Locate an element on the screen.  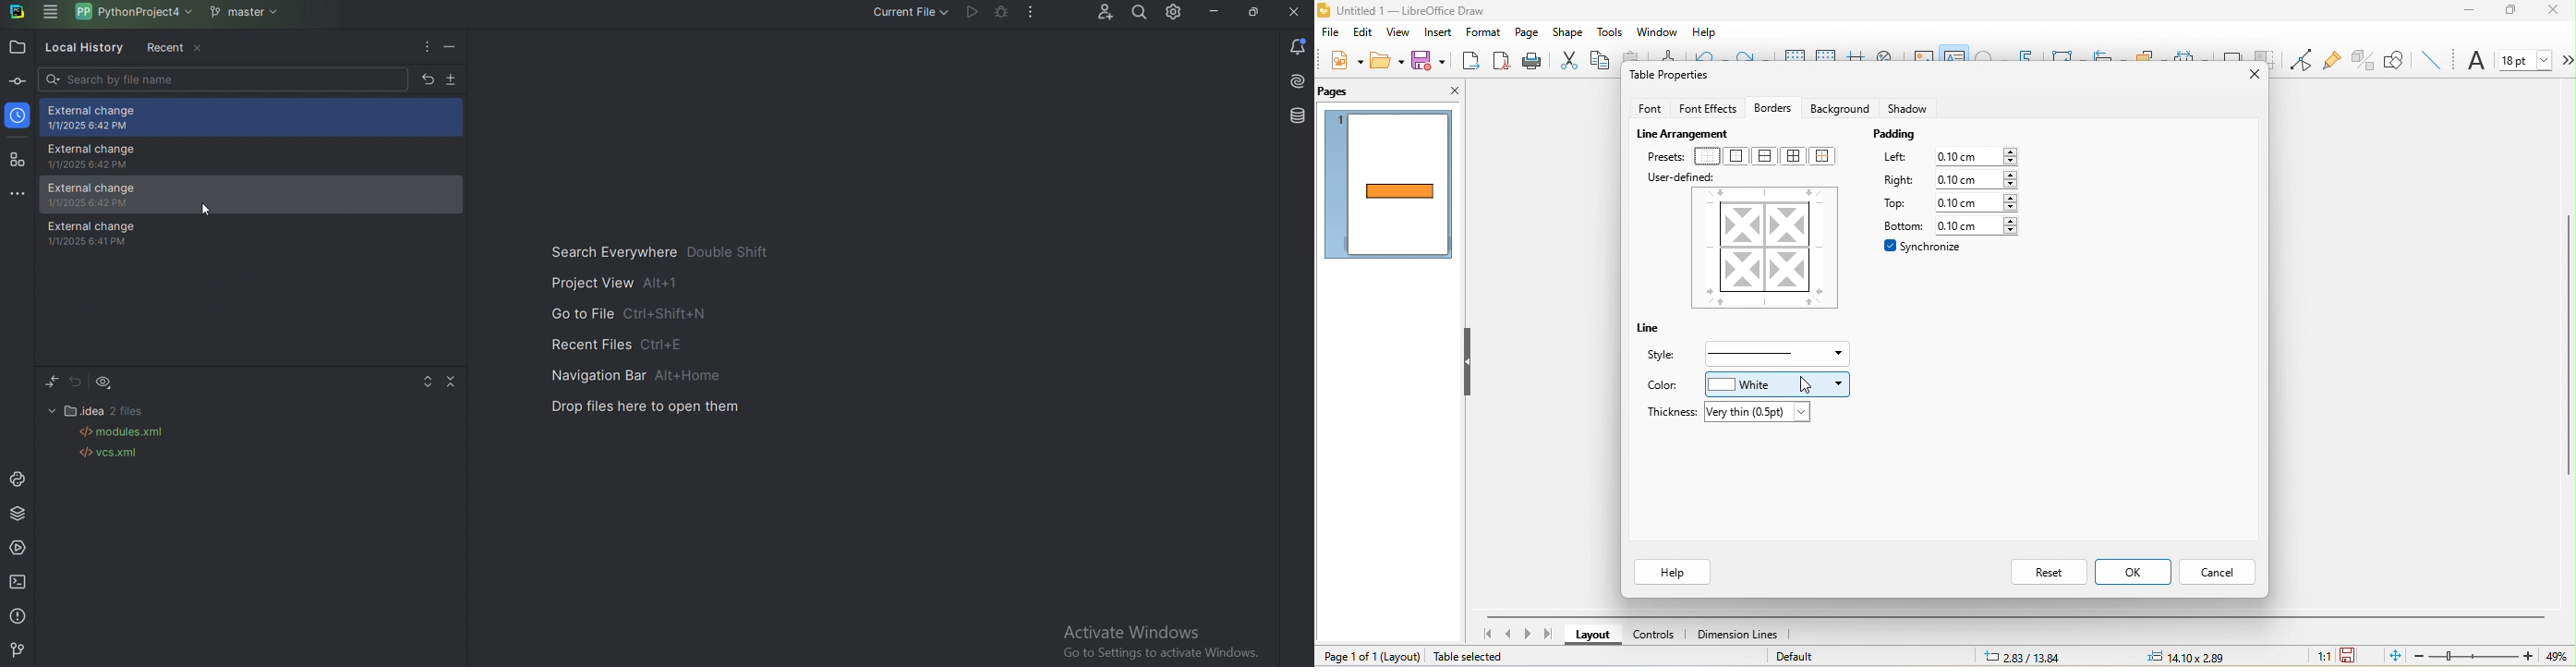
open is located at coordinates (1390, 61).